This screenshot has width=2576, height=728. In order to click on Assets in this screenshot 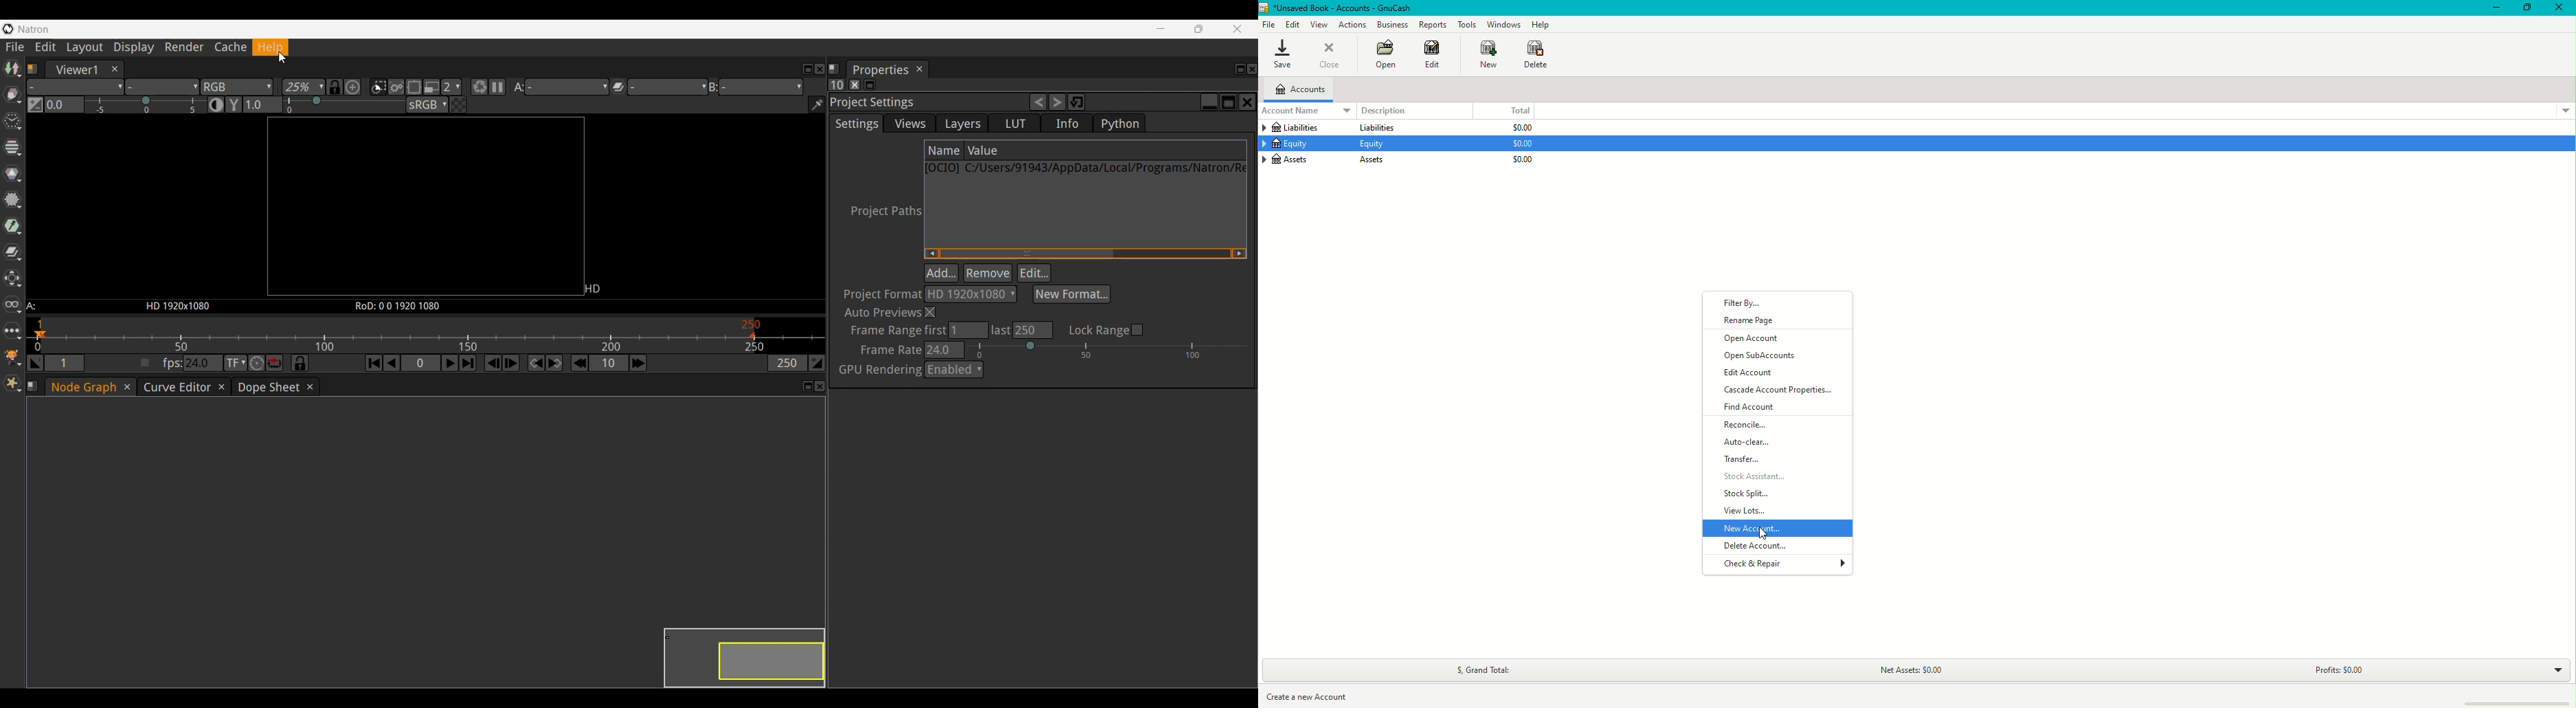, I will do `click(1374, 160)`.